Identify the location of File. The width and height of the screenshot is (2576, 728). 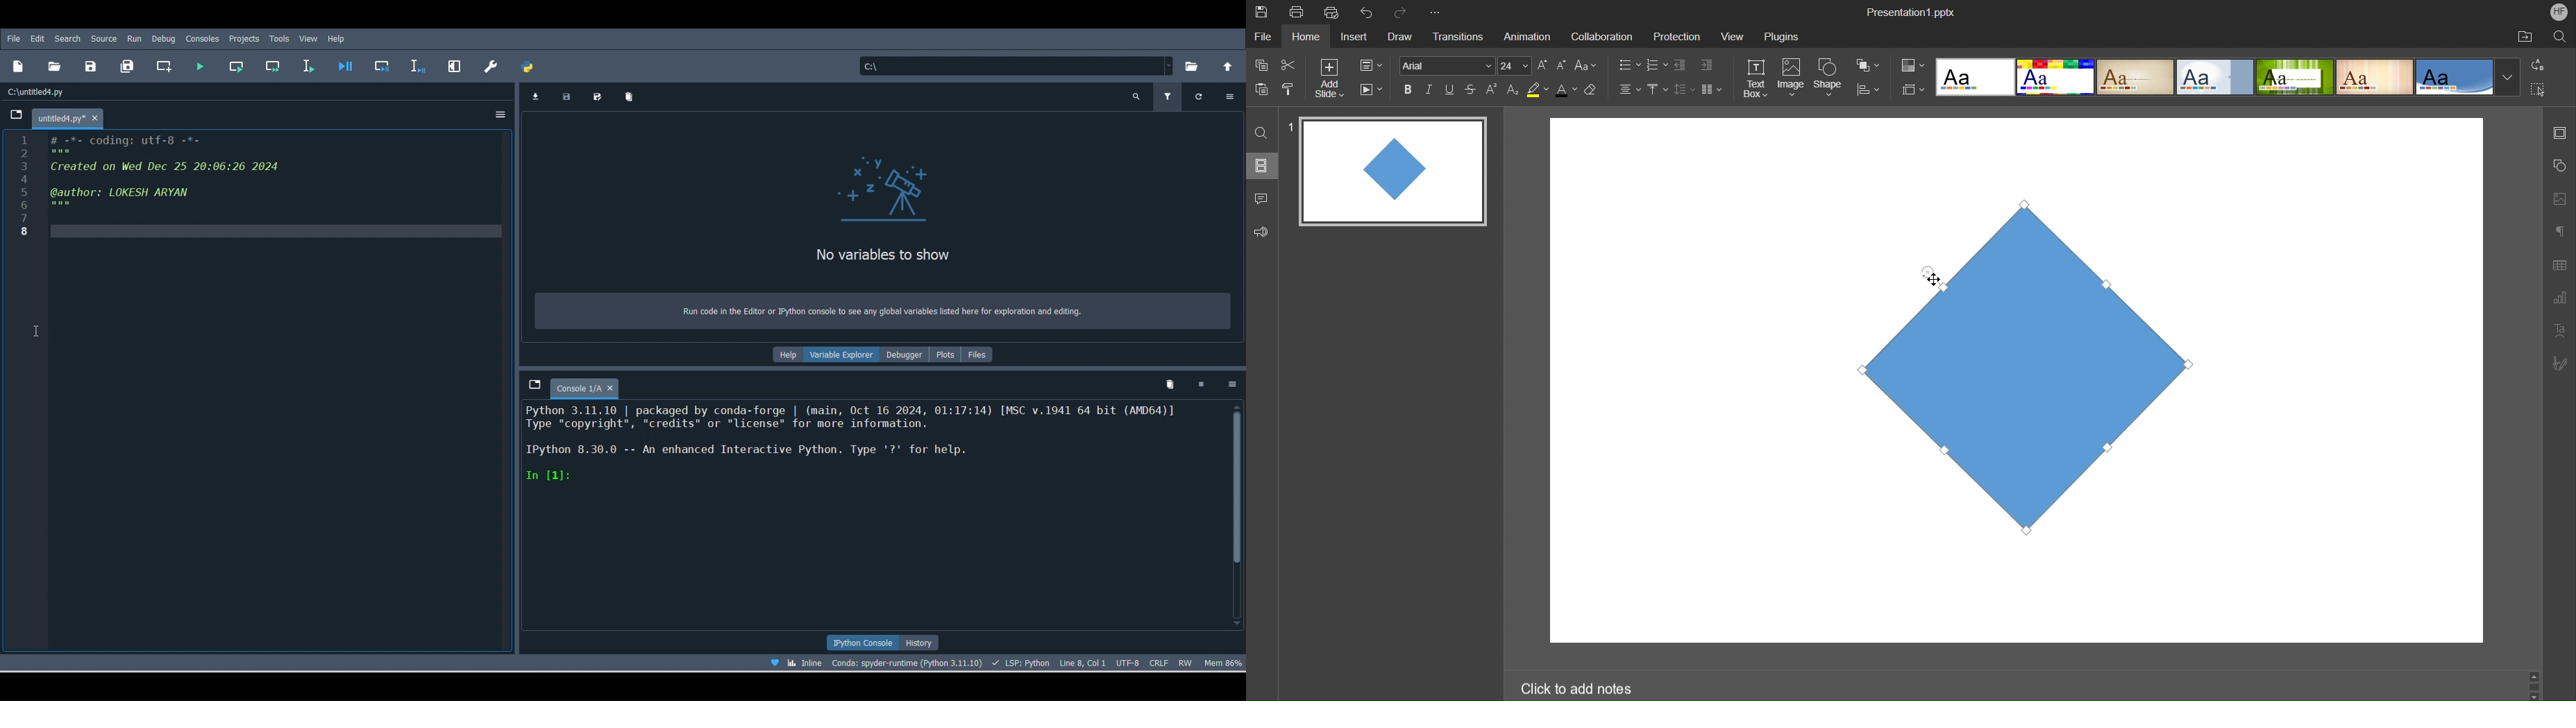
(1263, 35).